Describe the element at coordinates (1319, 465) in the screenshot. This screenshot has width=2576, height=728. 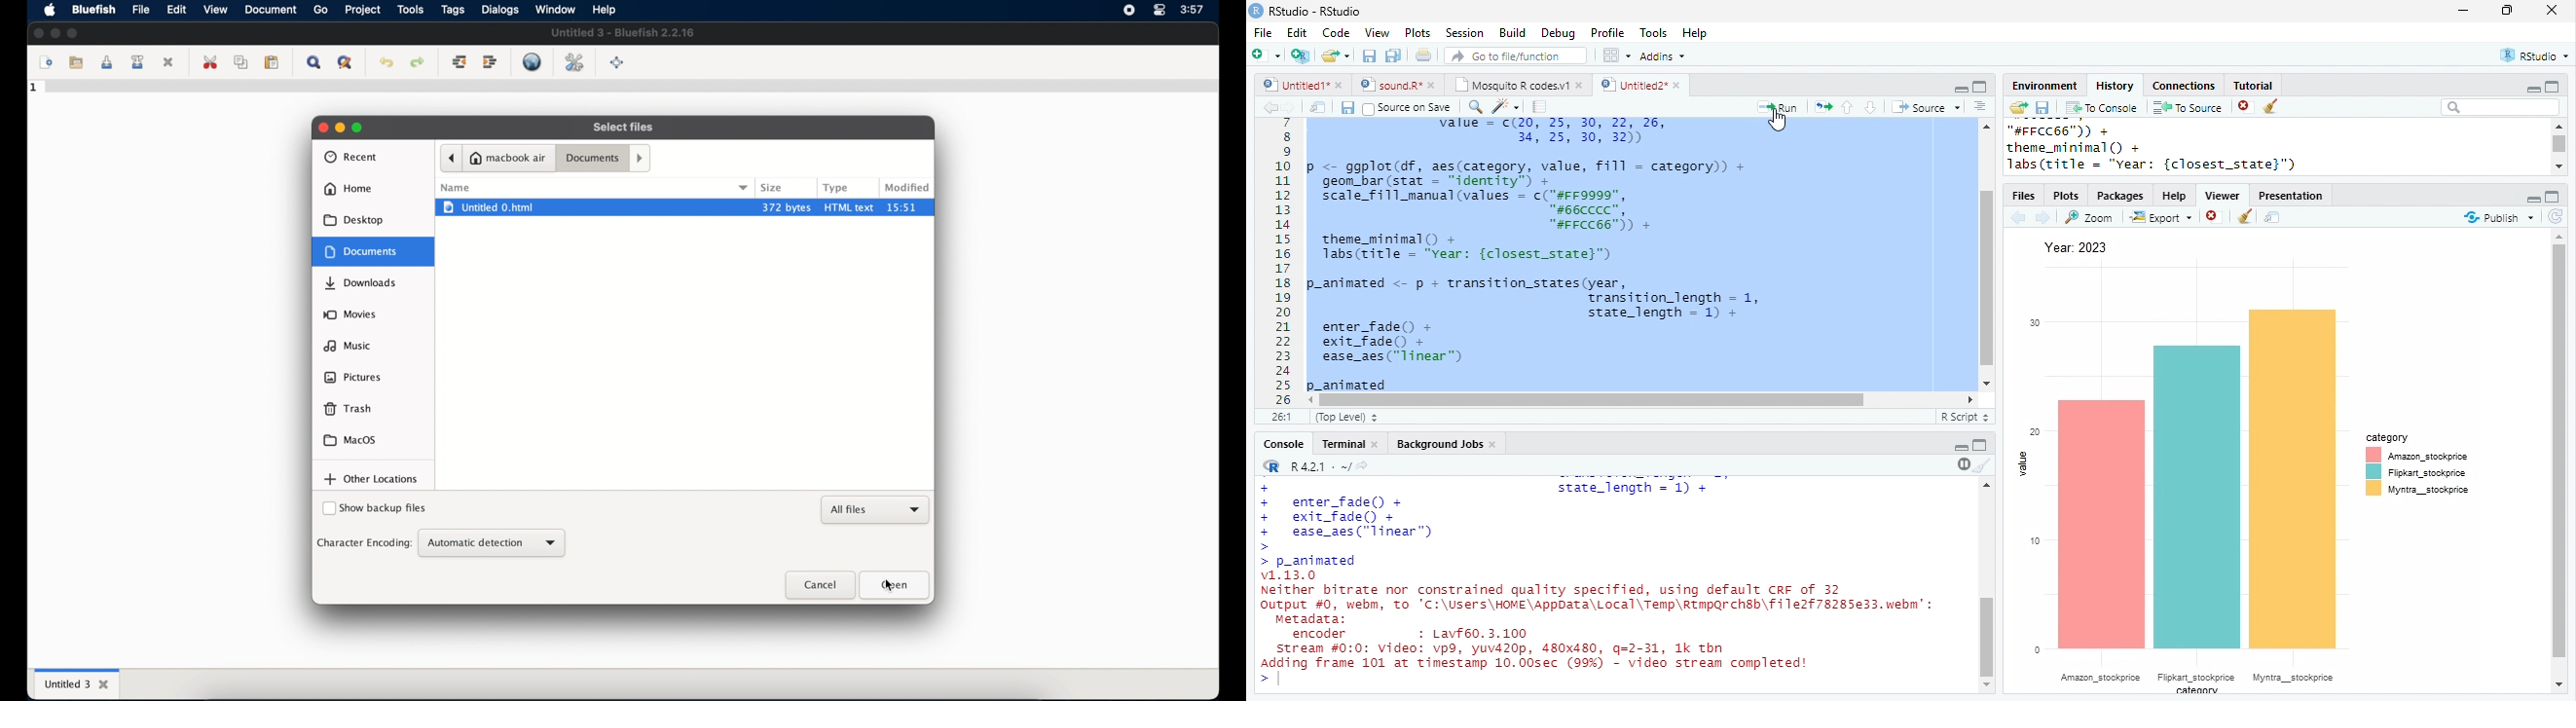
I see `R.4.2.1 . ~` at that location.